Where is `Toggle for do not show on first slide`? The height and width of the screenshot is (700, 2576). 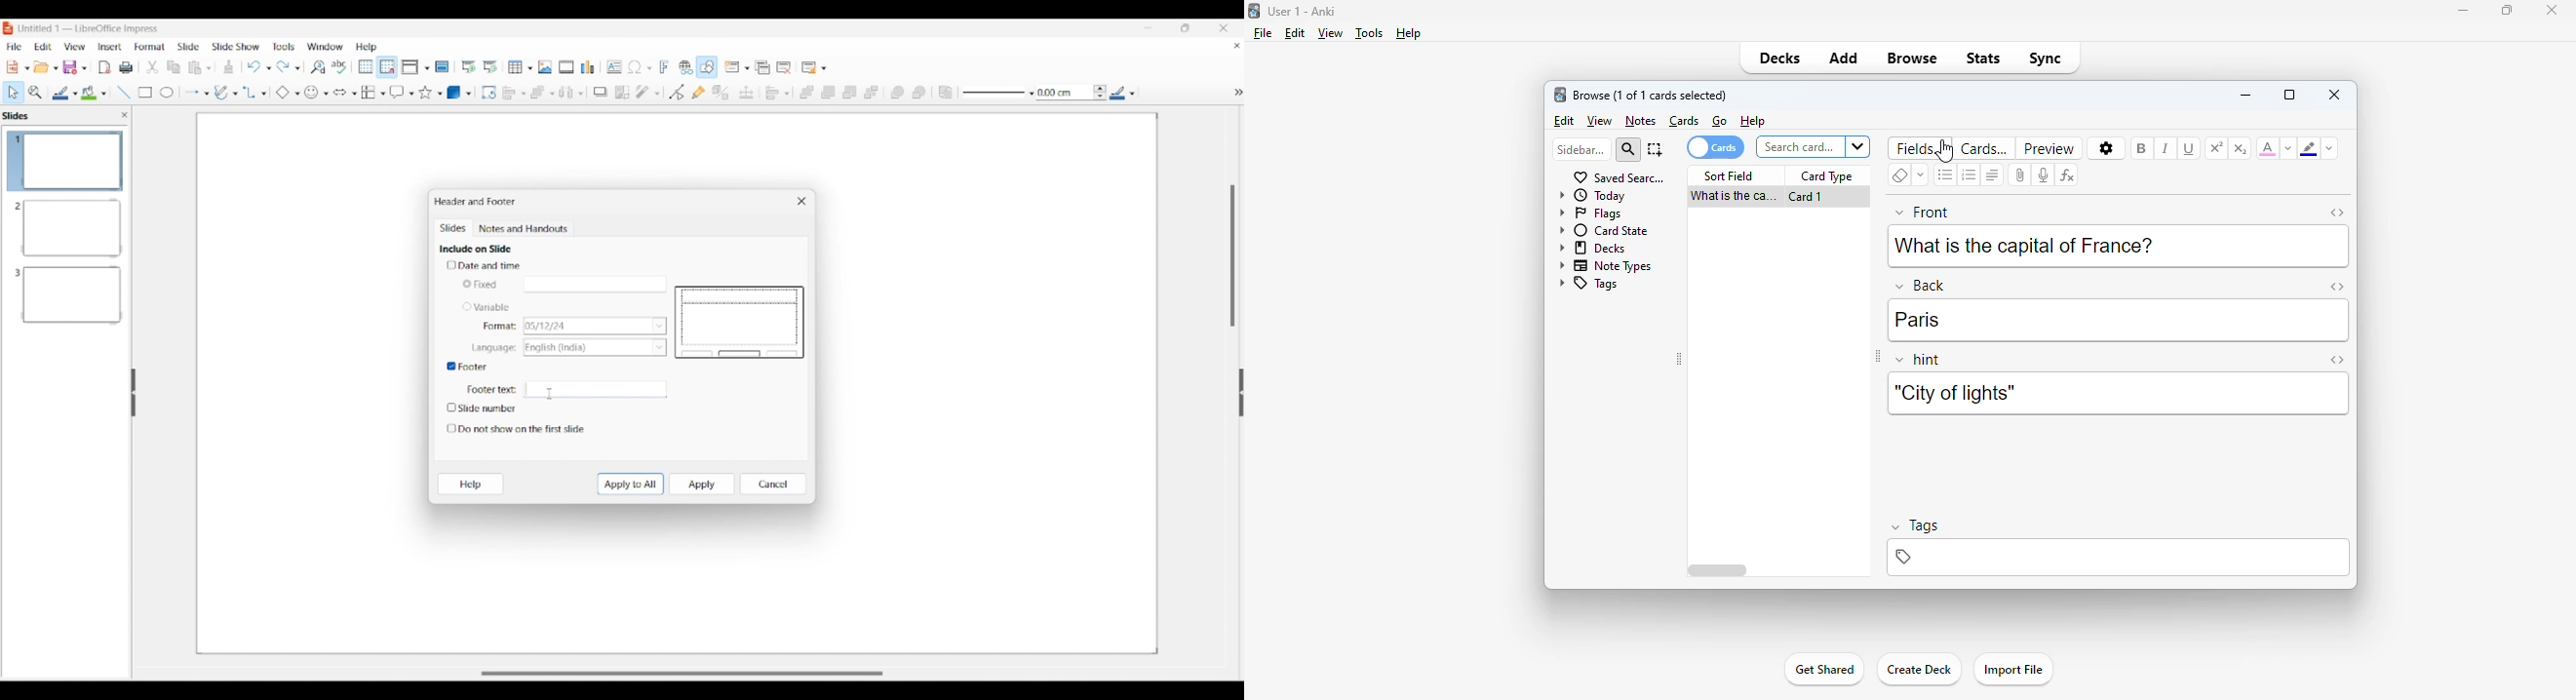
Toggle for do not show on first slide is located at coordinates (516, 429).